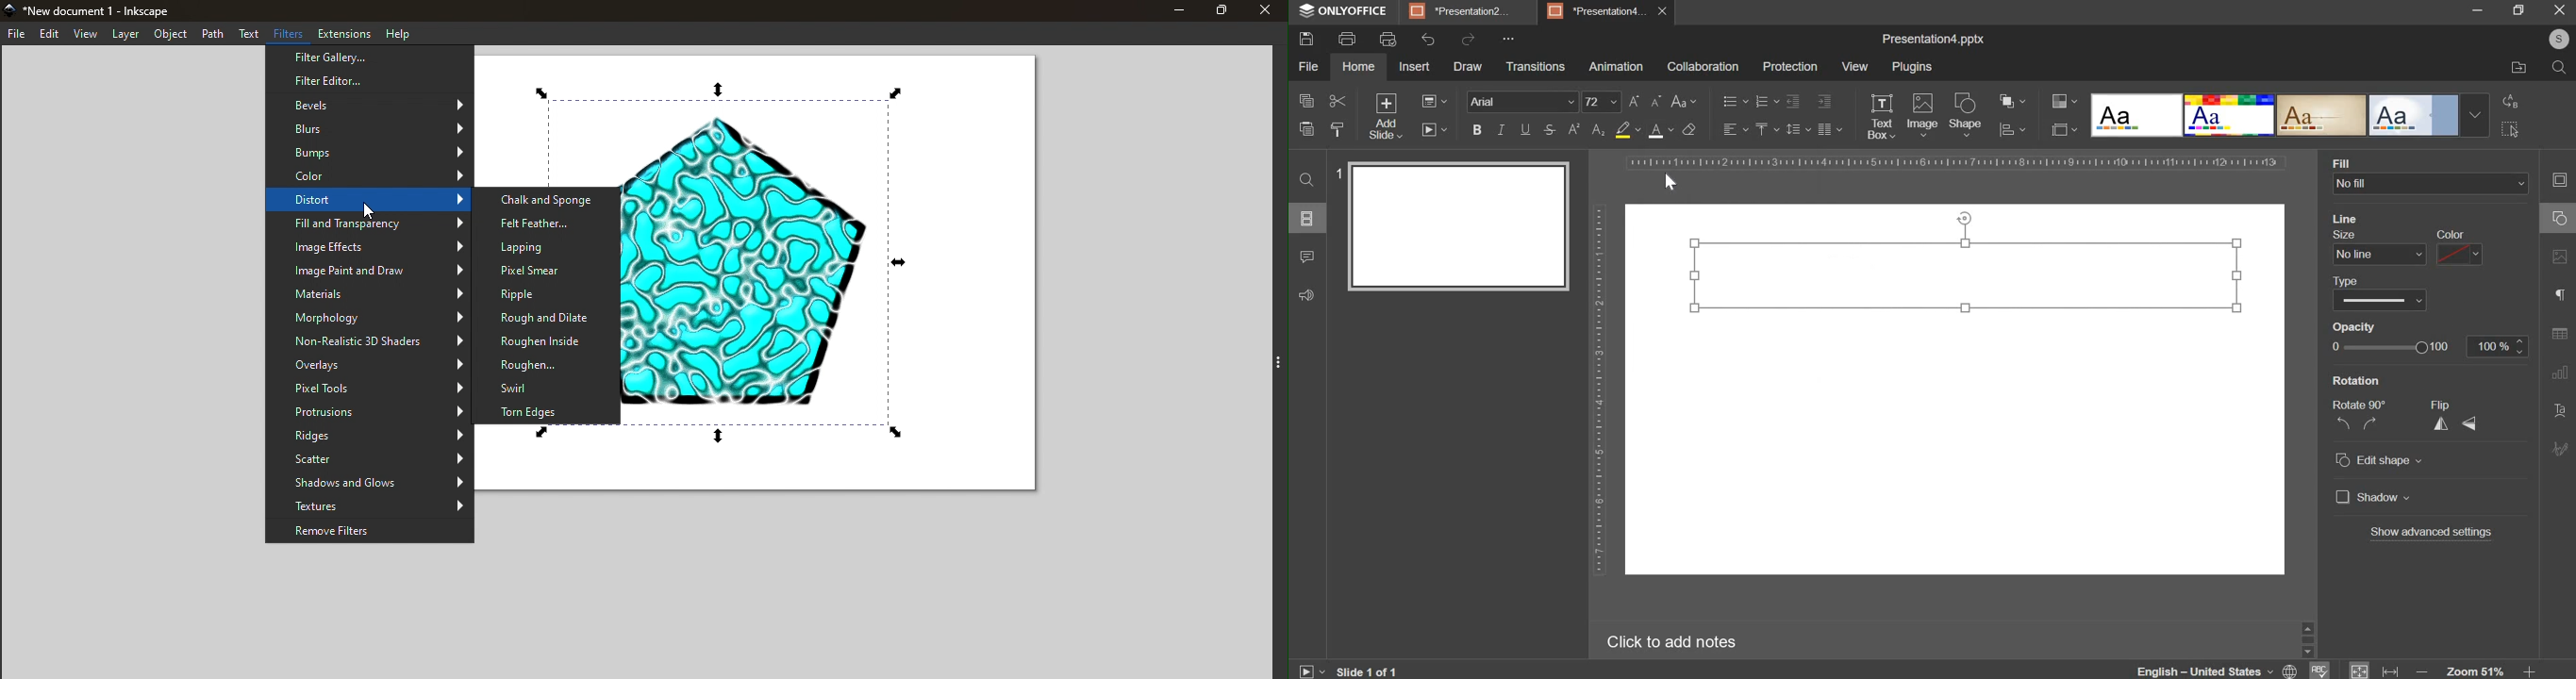 This screenshot has width=2576, height=700. What do you see at coordinates (1306, 11) in the screenshot?
I see `onlyoffice logo` at bounding box center [1306, 11].